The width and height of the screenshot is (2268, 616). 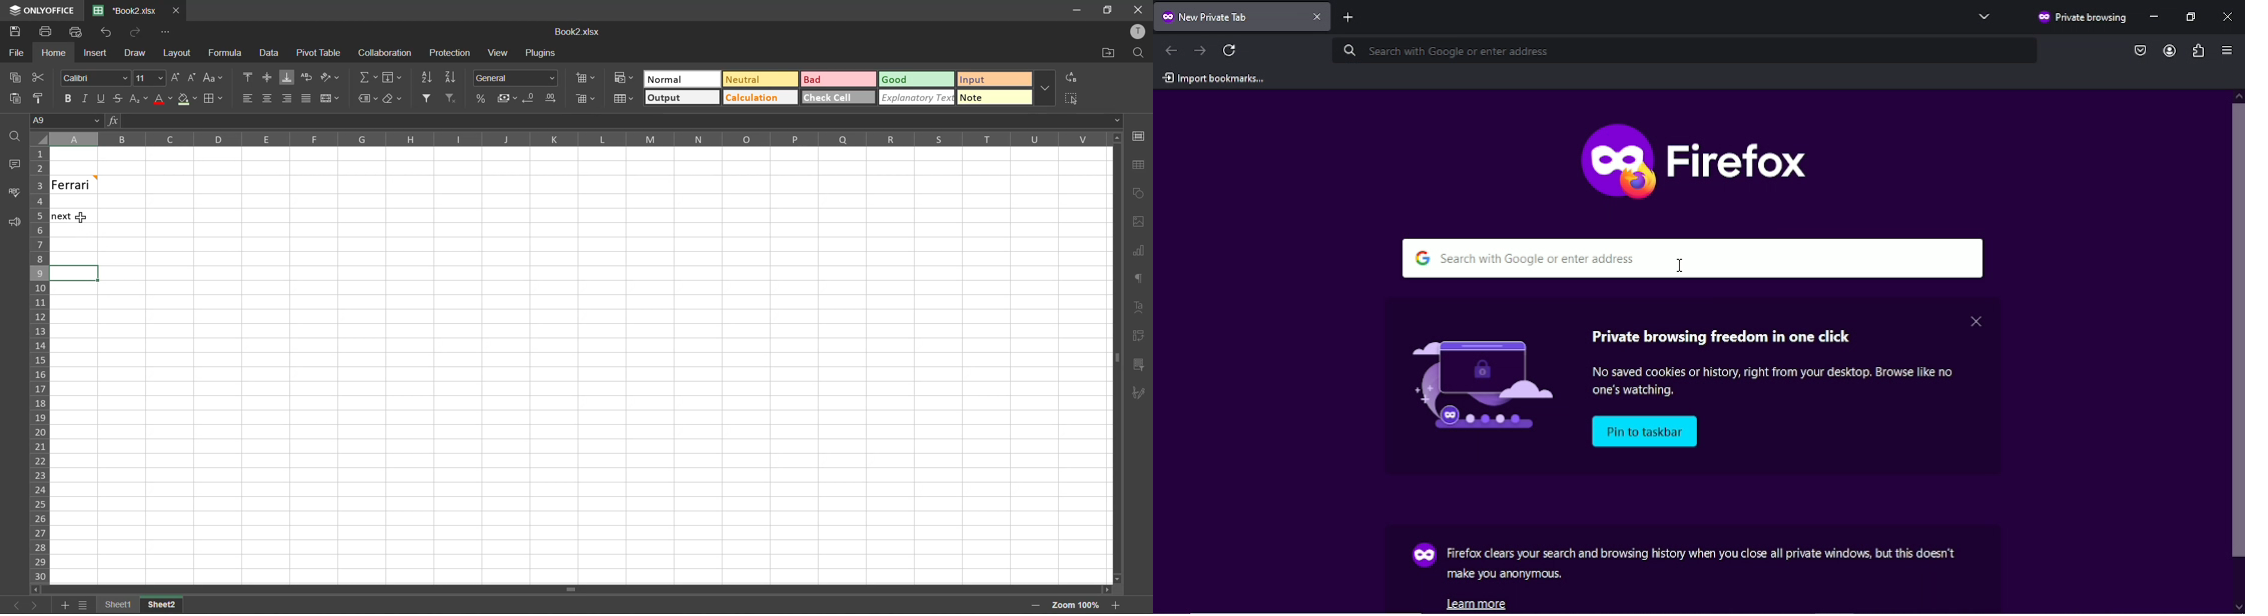 I want to click on copy, so click(x=13, y=78).